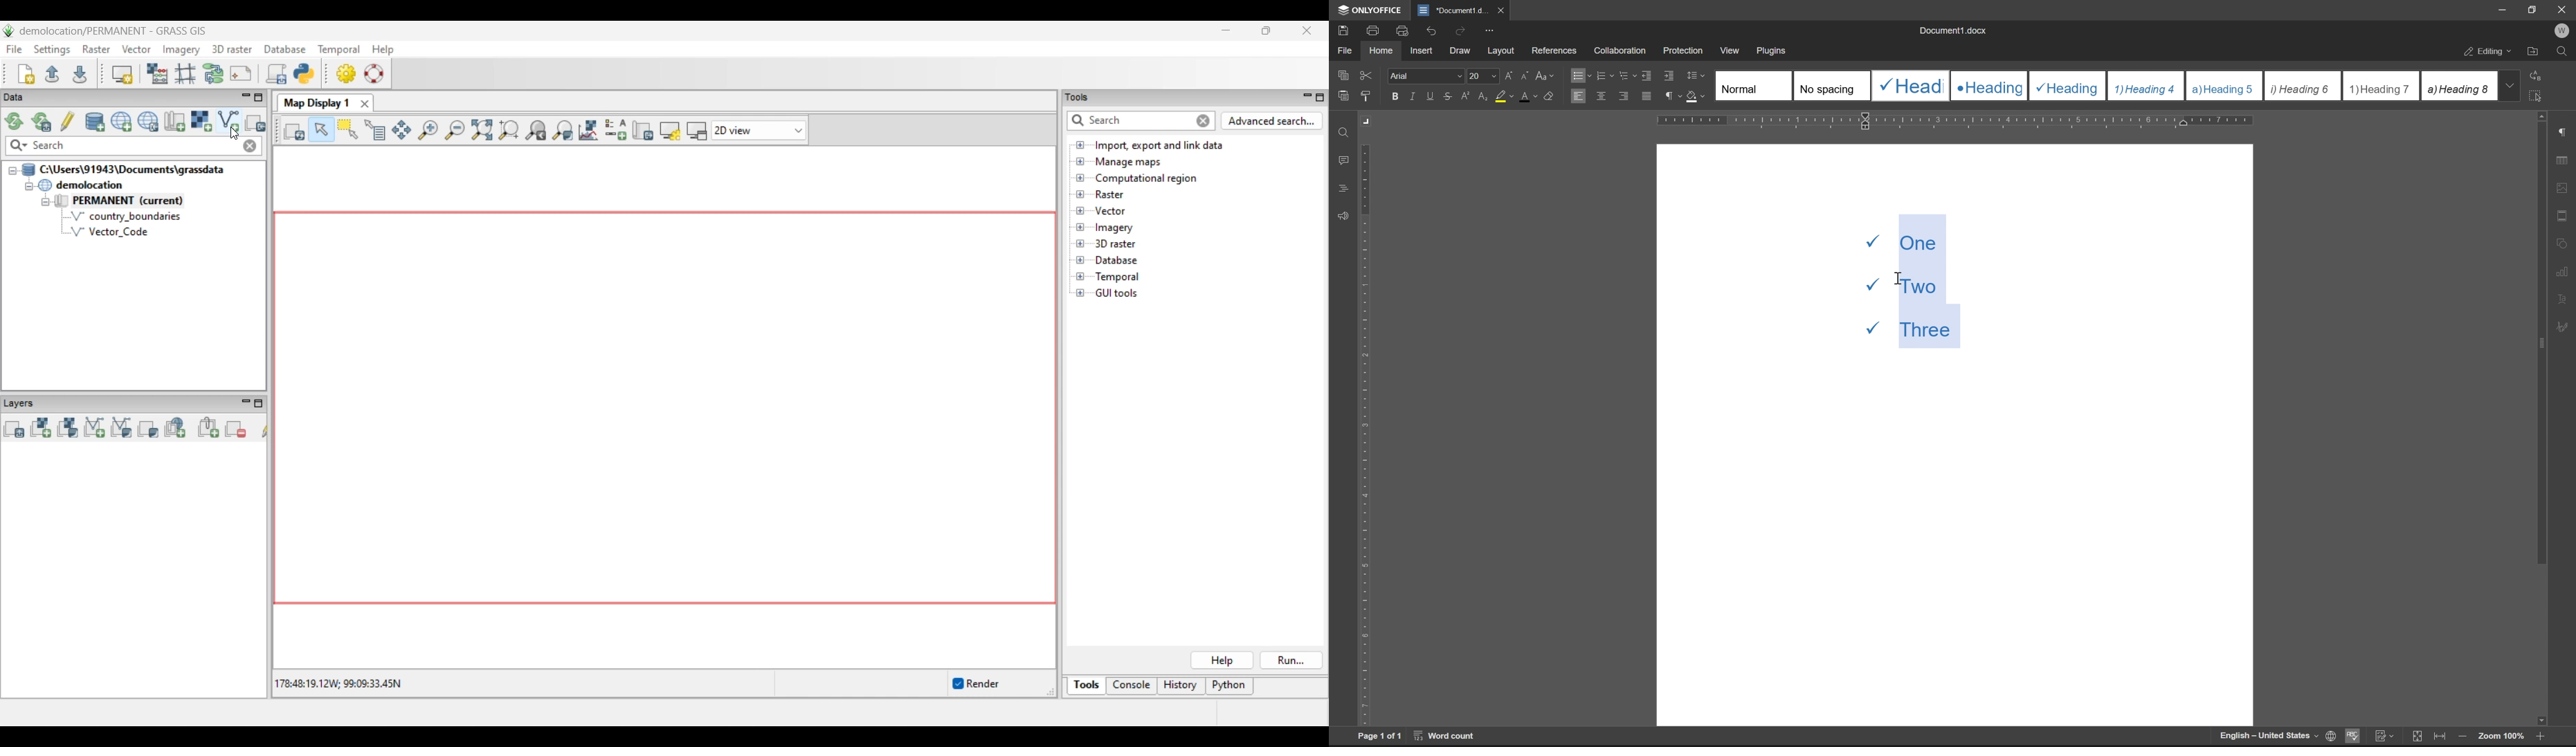  What do you see at coordinates (1345, 161) in the screenshot?
I see `comments` at bounding box center [1345, 161].